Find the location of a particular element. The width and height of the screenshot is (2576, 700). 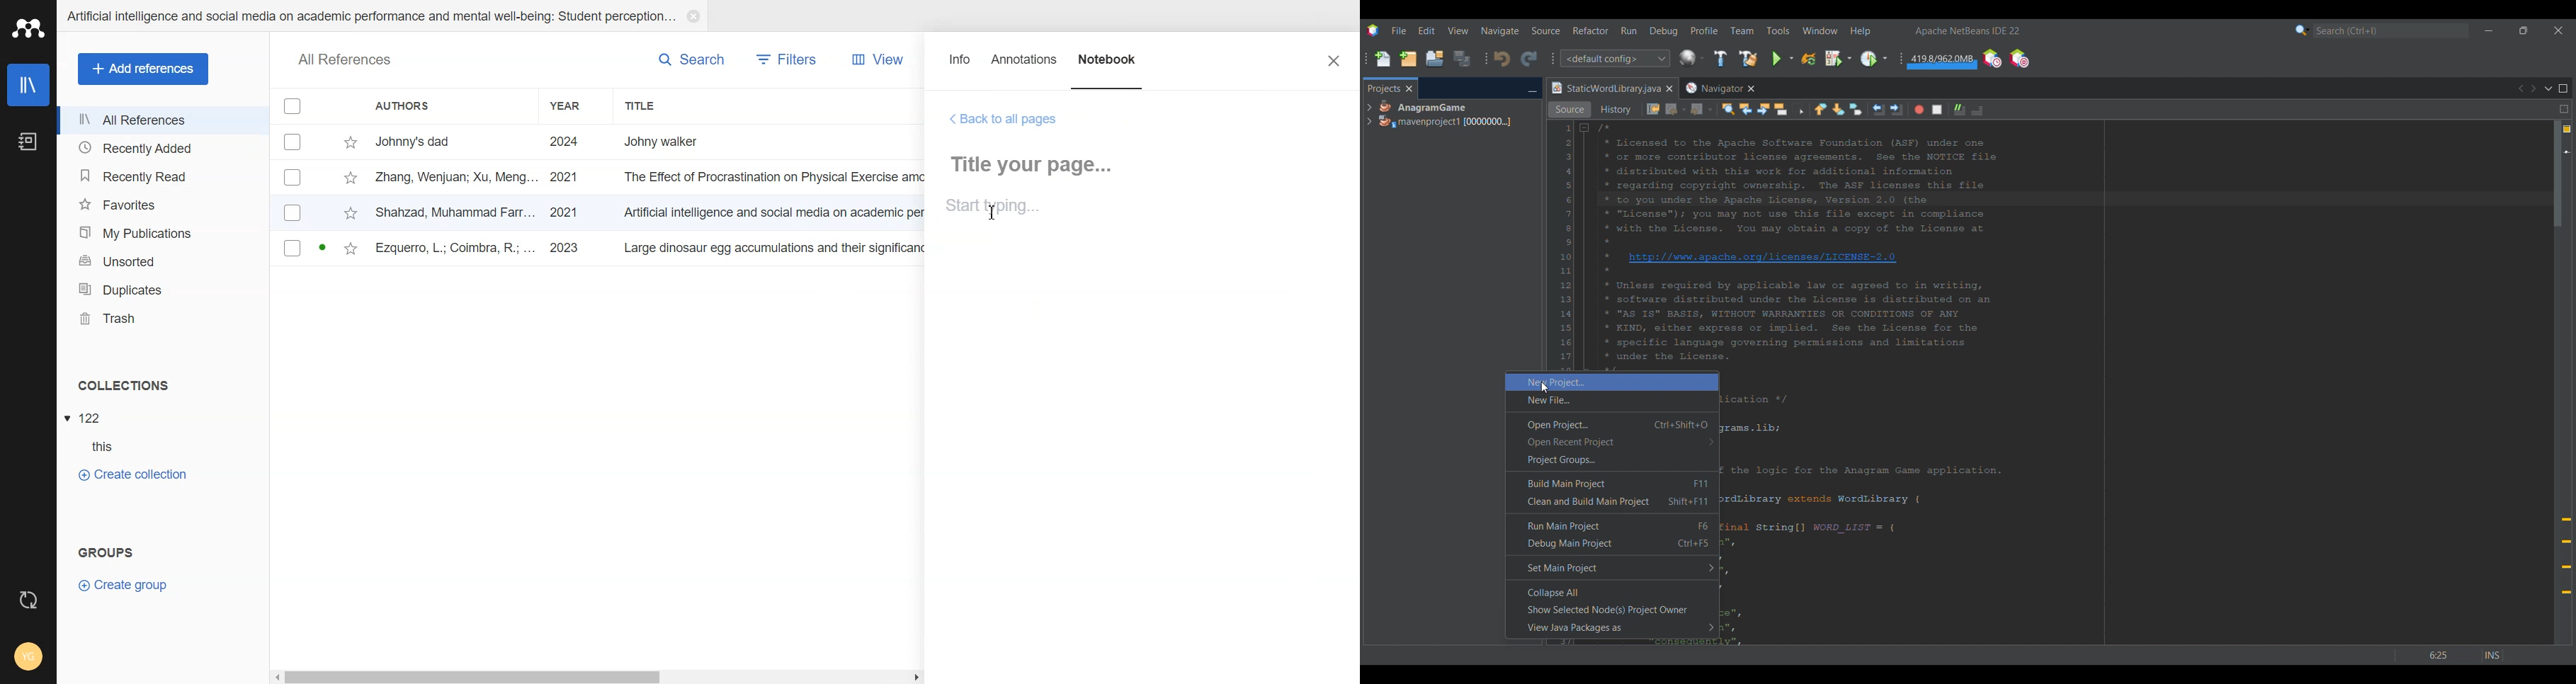

Authors is located at coordinates (448, 106).